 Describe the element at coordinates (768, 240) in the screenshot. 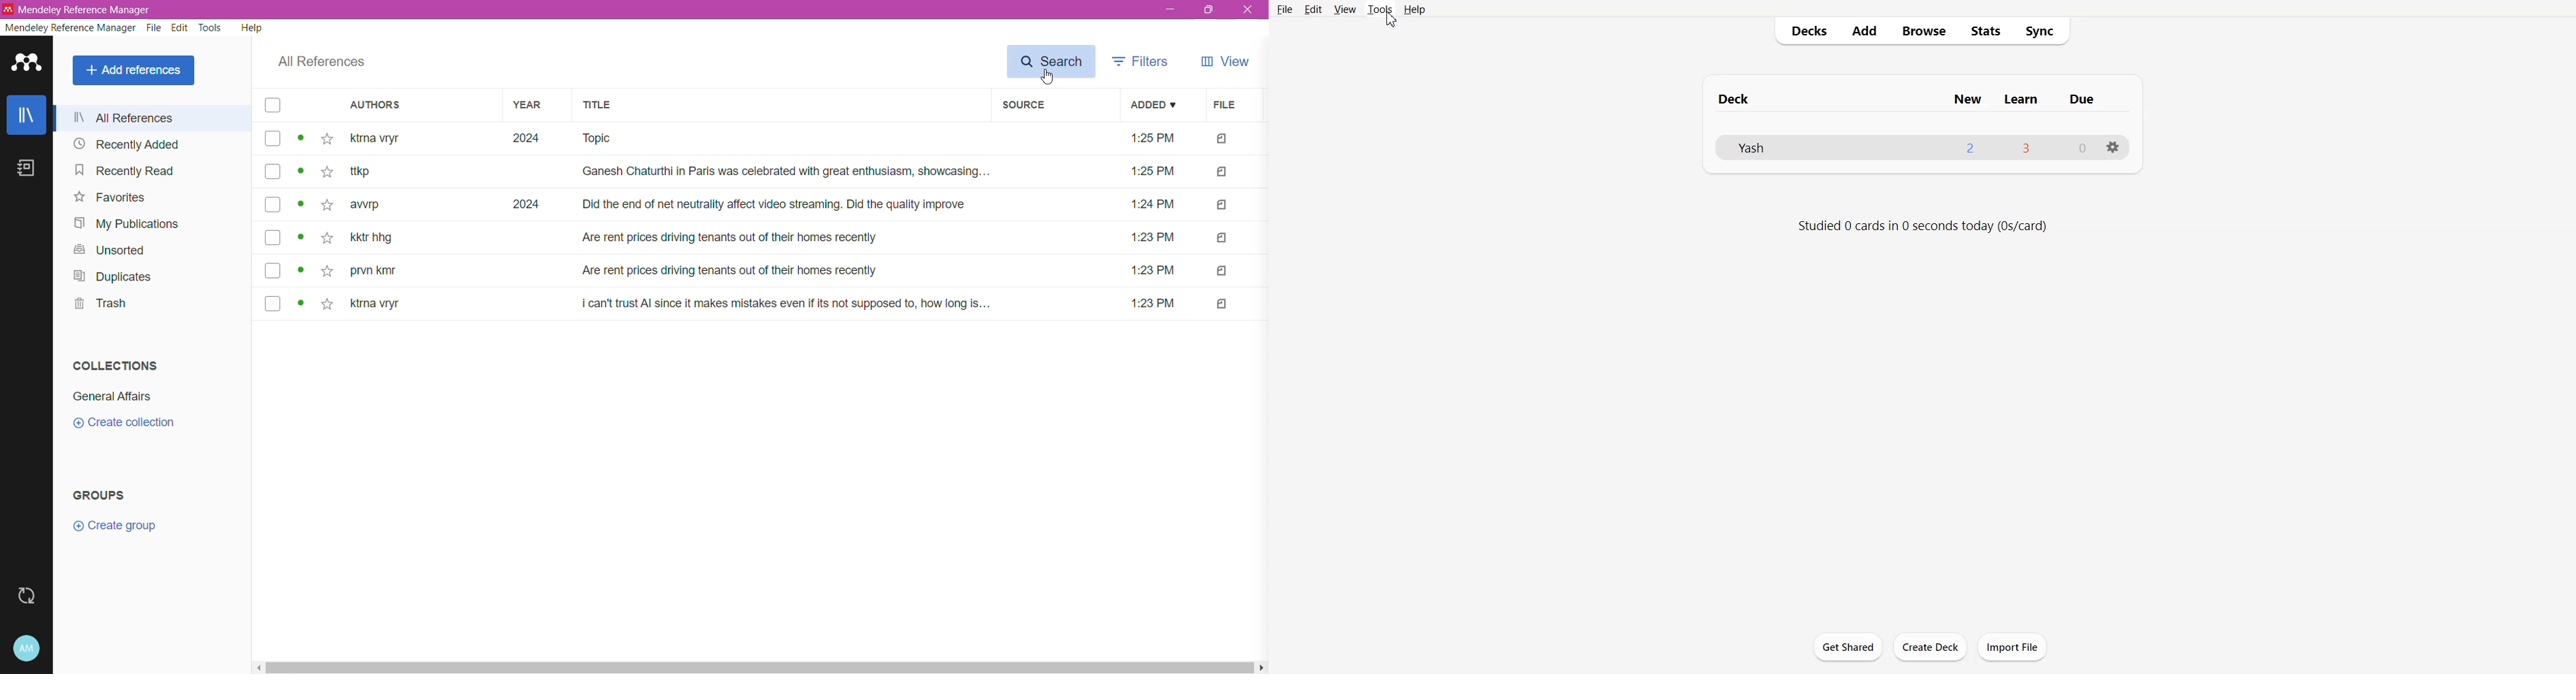

I see `¢  Kktrhhg Are rent prices driving tenants out of their homes recently 1:23 PM` at that location.